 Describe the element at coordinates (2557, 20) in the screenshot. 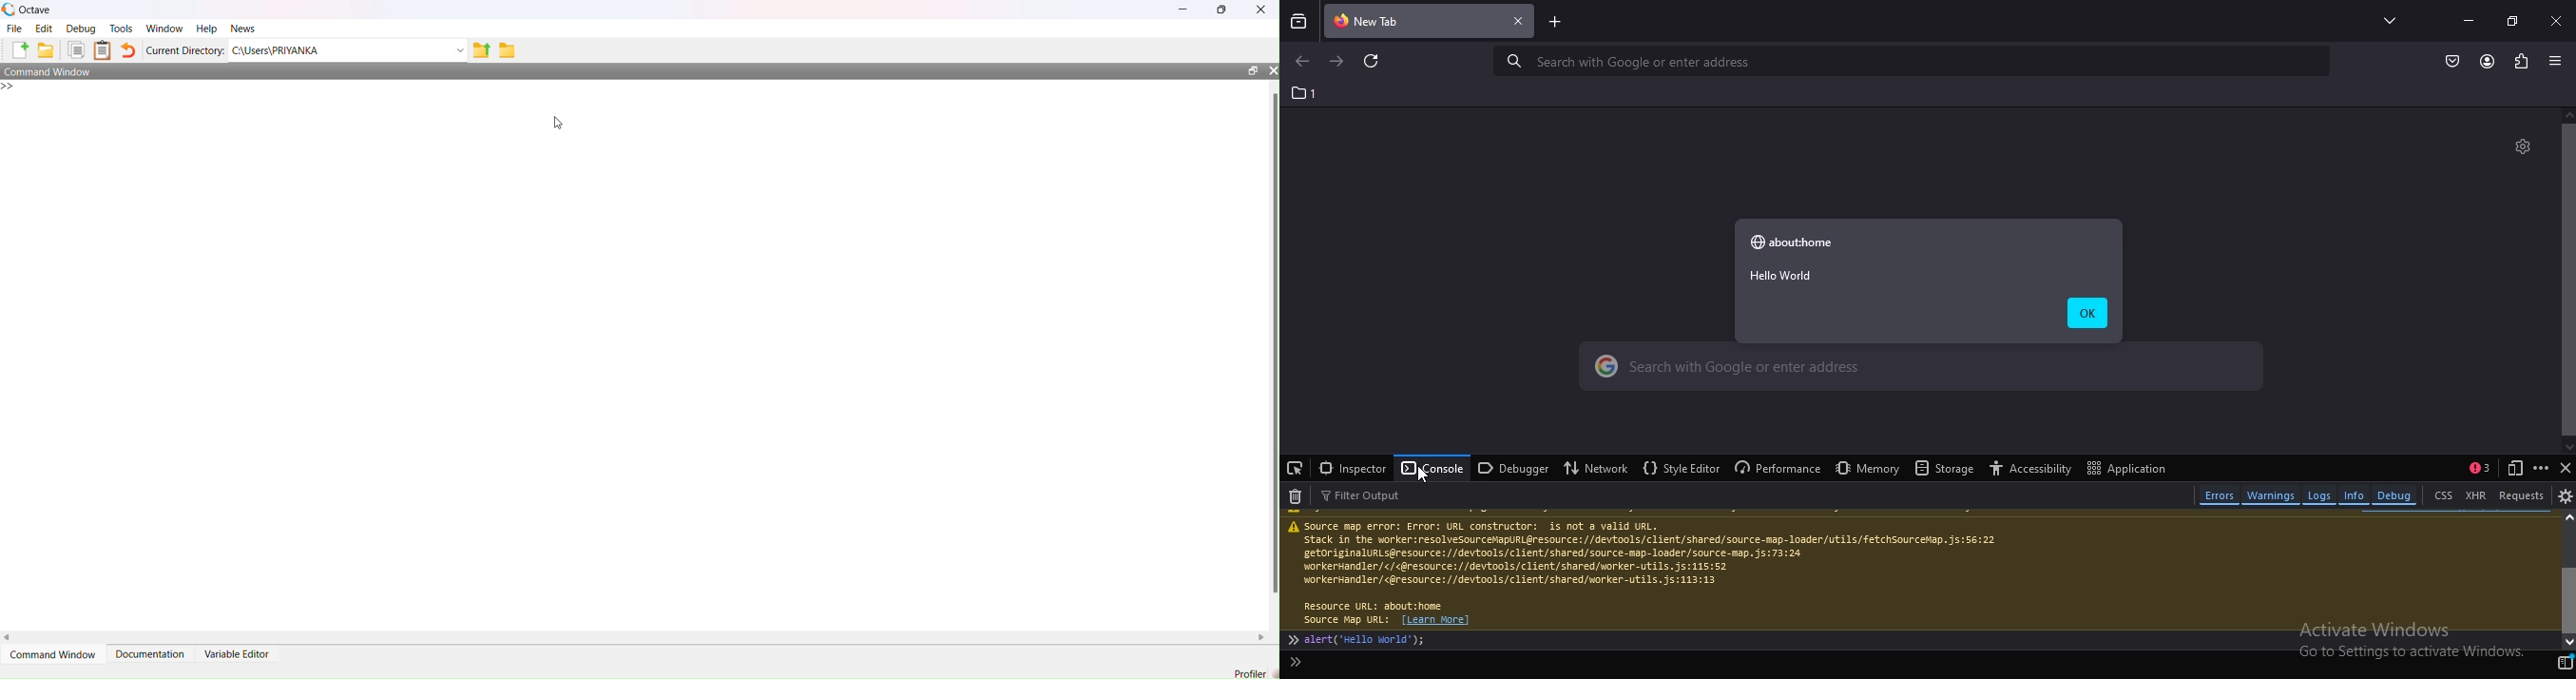

I see `close` at that location.